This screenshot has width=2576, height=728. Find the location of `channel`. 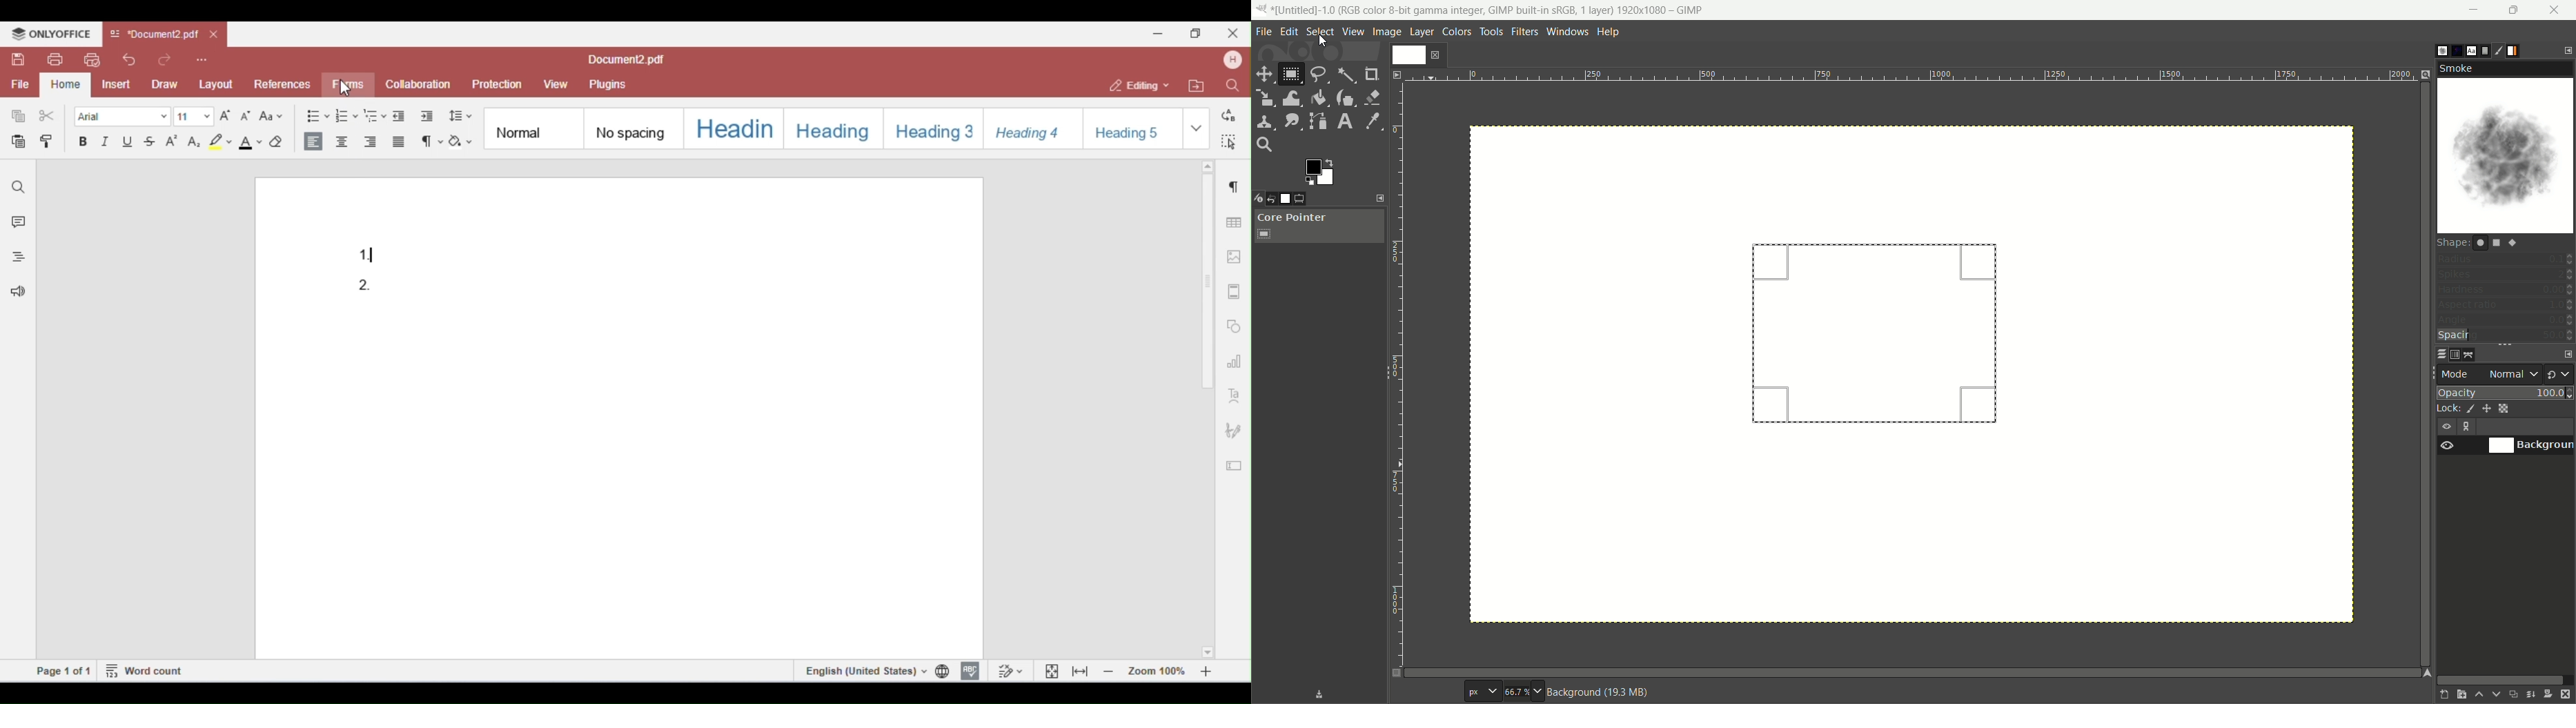

channel is located at coordinates (2458, 355).